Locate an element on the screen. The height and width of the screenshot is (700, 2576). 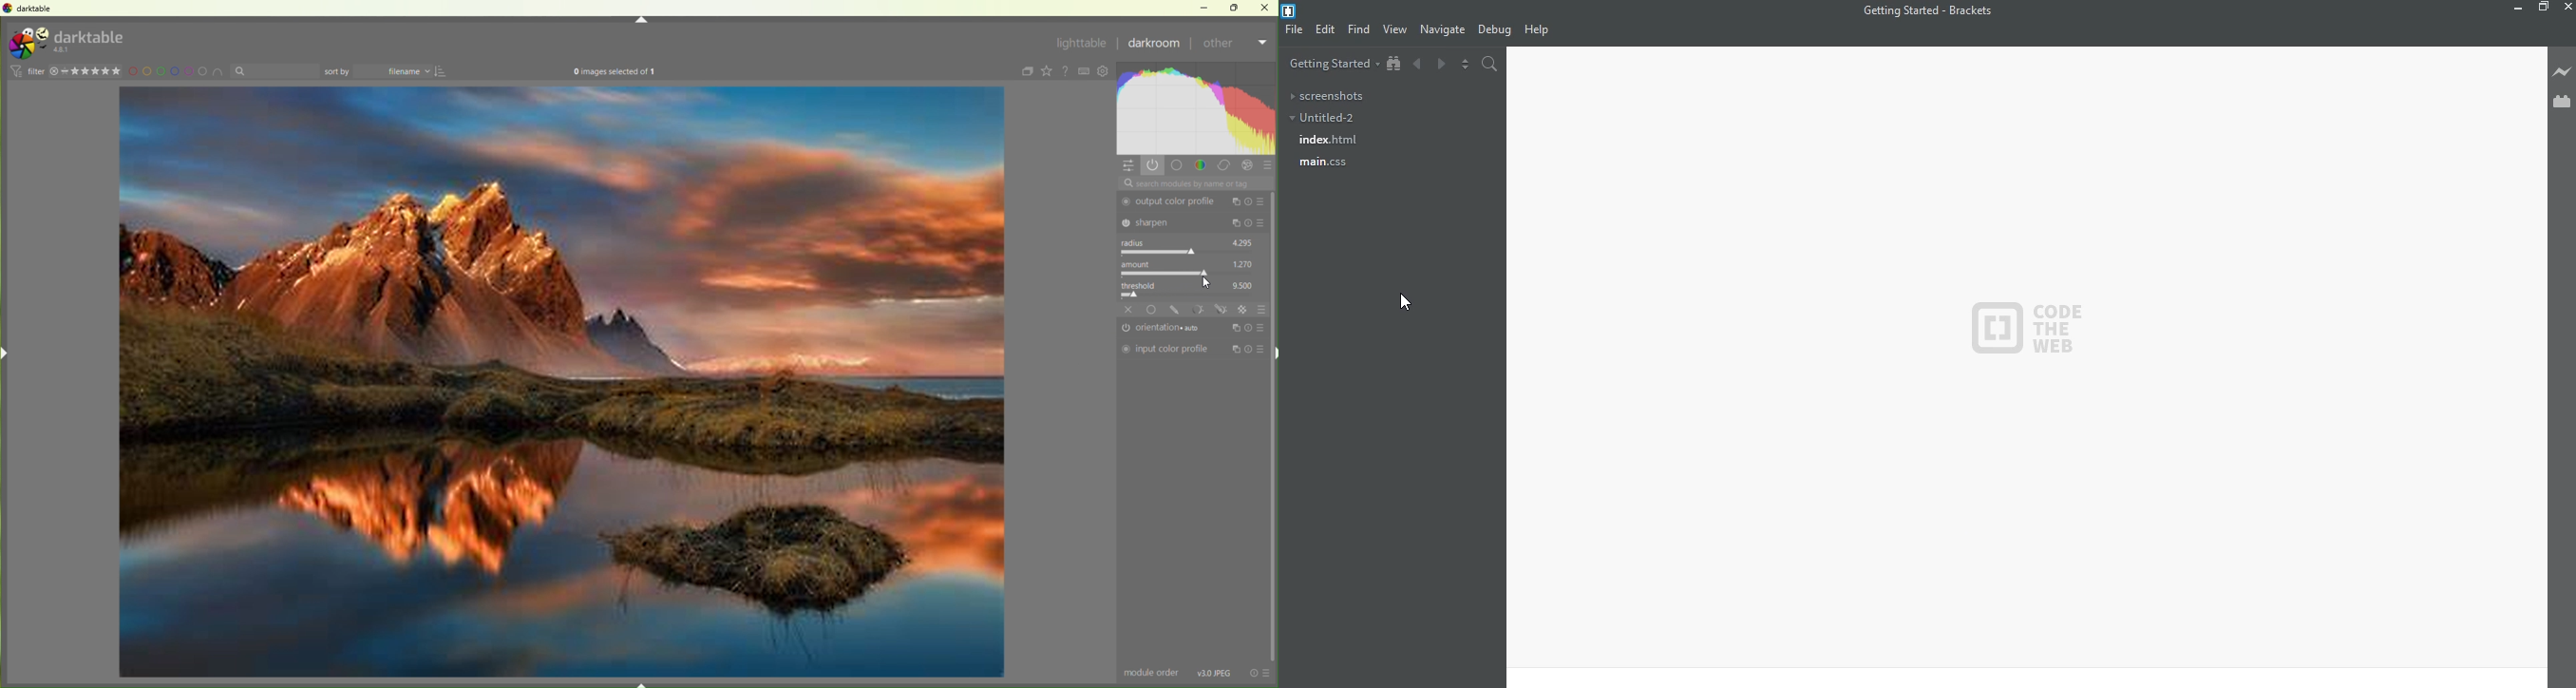
draw is located at coordinates (1177, 310).